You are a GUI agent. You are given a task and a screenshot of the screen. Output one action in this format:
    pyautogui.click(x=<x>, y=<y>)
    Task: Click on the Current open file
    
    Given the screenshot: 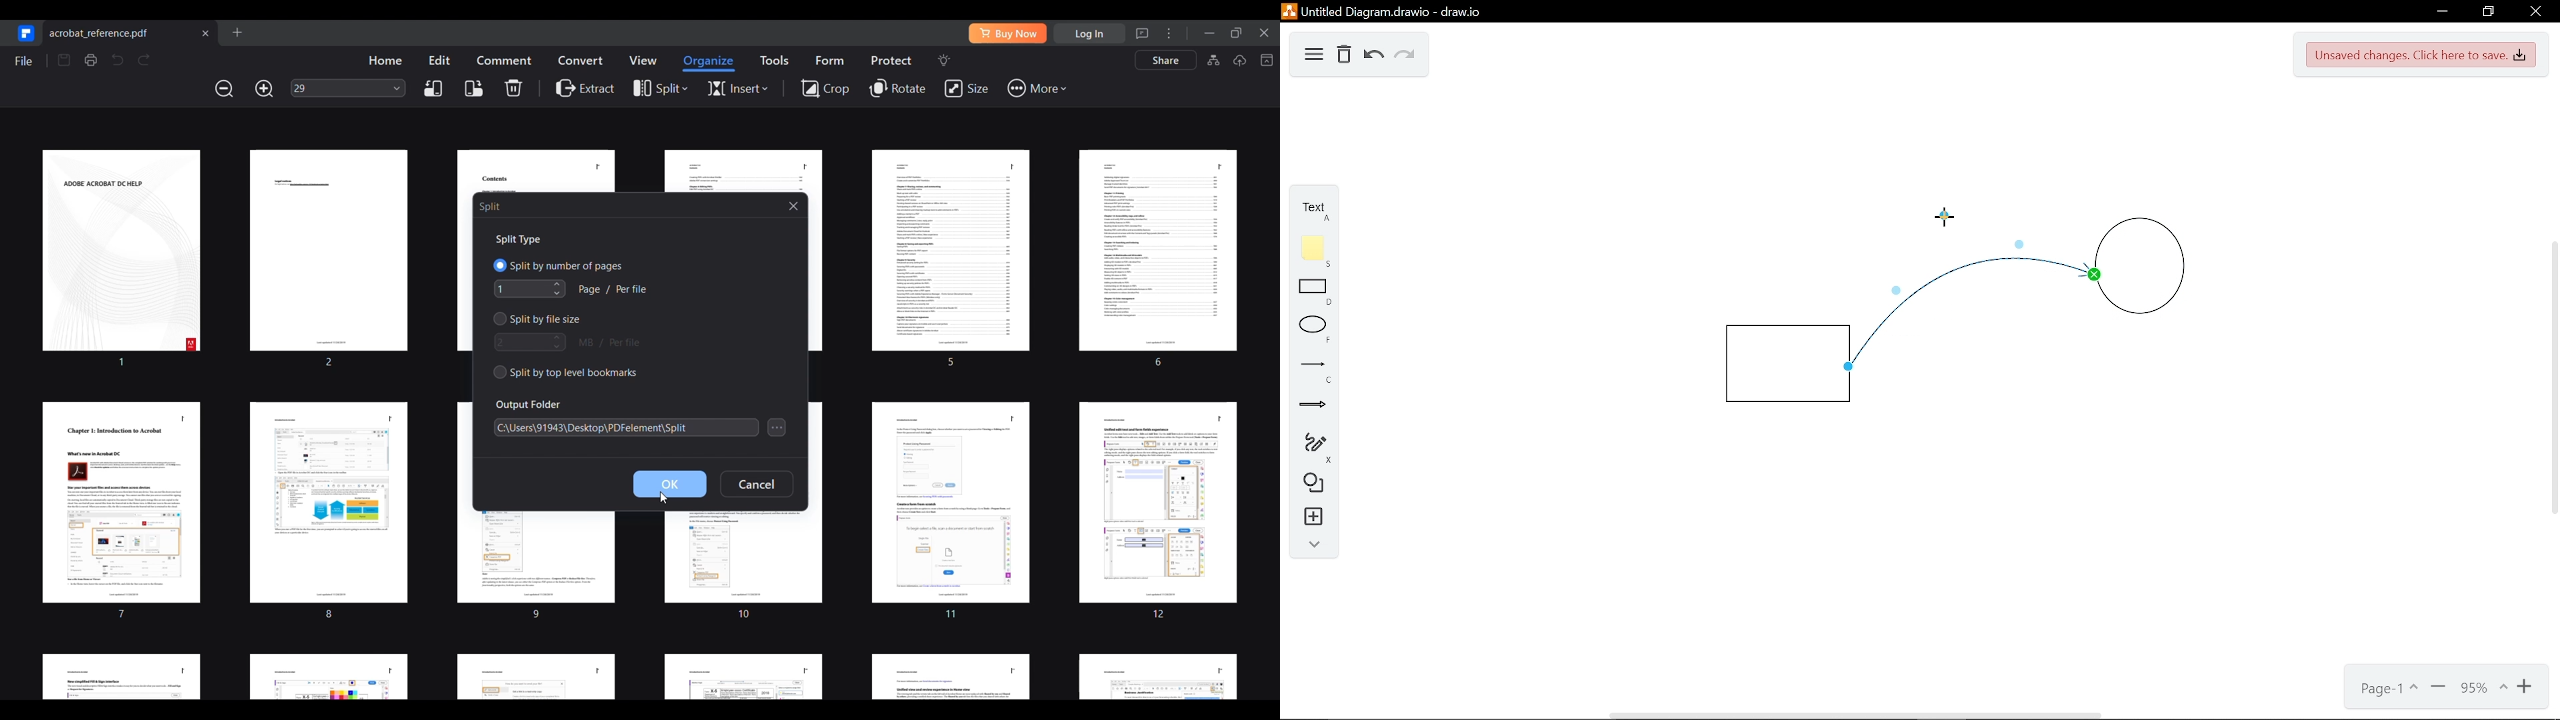 What is the action you would take?
    pyautogui.click(x=131, y=32)
    